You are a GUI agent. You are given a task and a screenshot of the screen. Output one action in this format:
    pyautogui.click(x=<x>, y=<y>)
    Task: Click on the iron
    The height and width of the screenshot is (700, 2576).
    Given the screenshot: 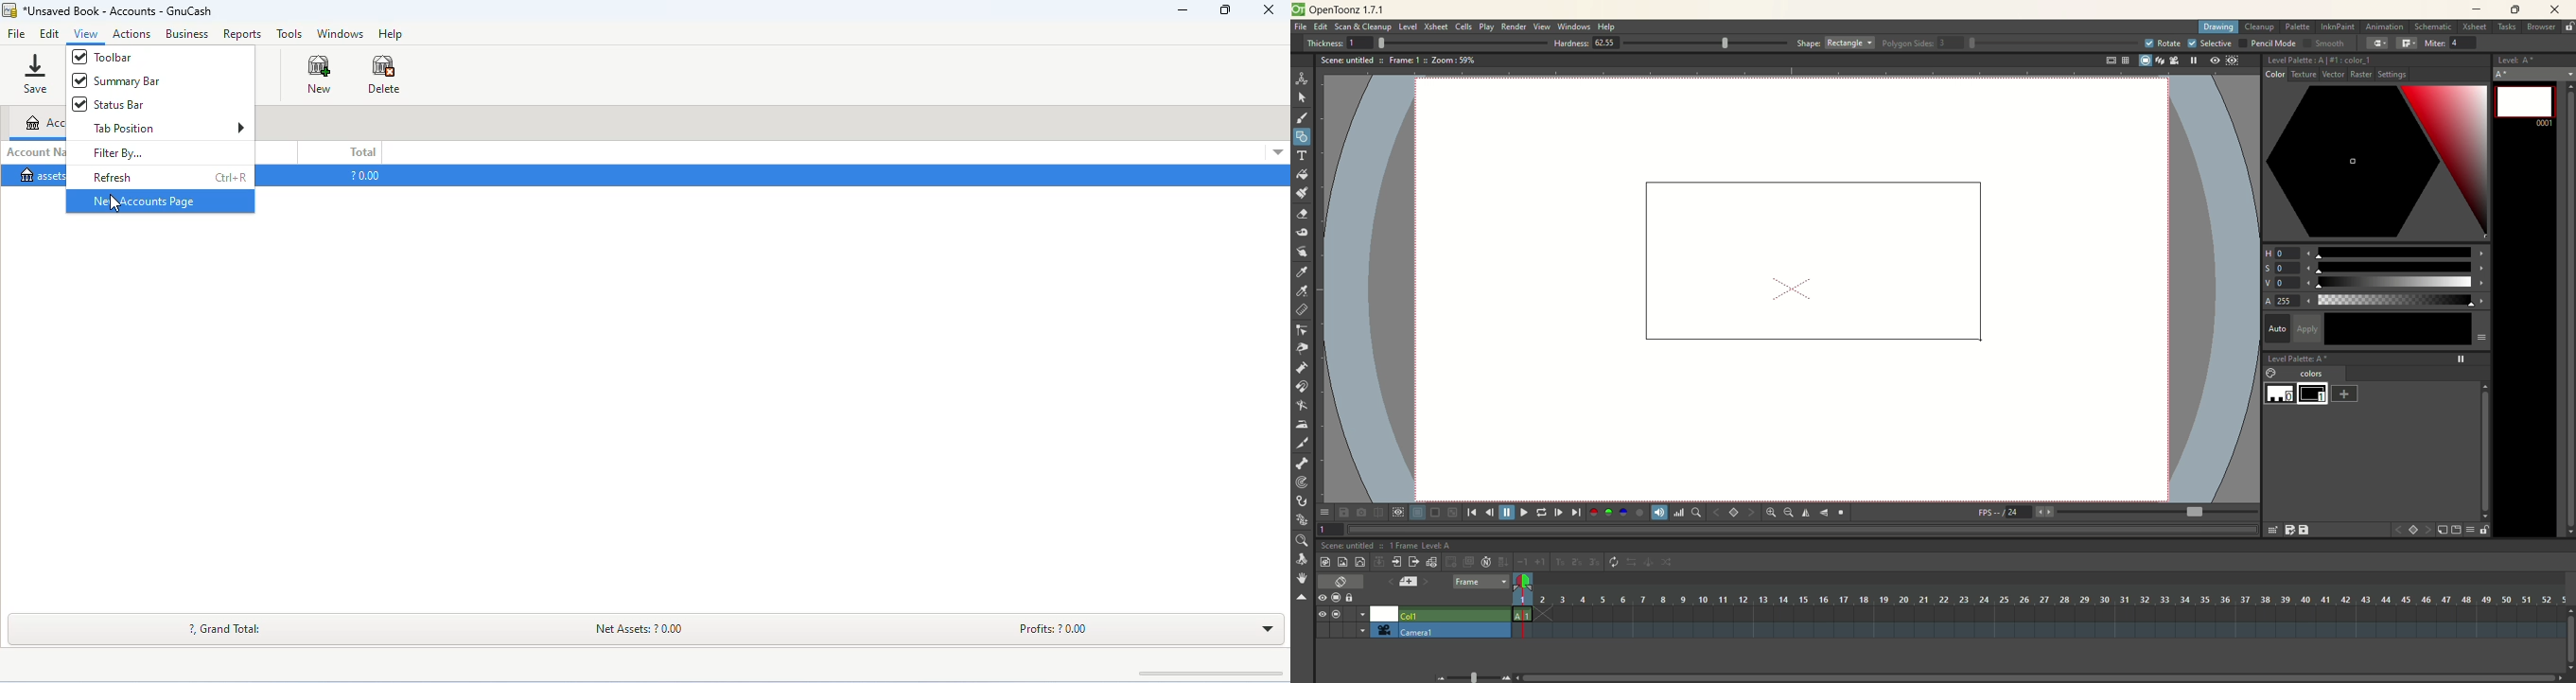 What is the action you would take?
    pyautogui.click(x=1301, y=424)
    